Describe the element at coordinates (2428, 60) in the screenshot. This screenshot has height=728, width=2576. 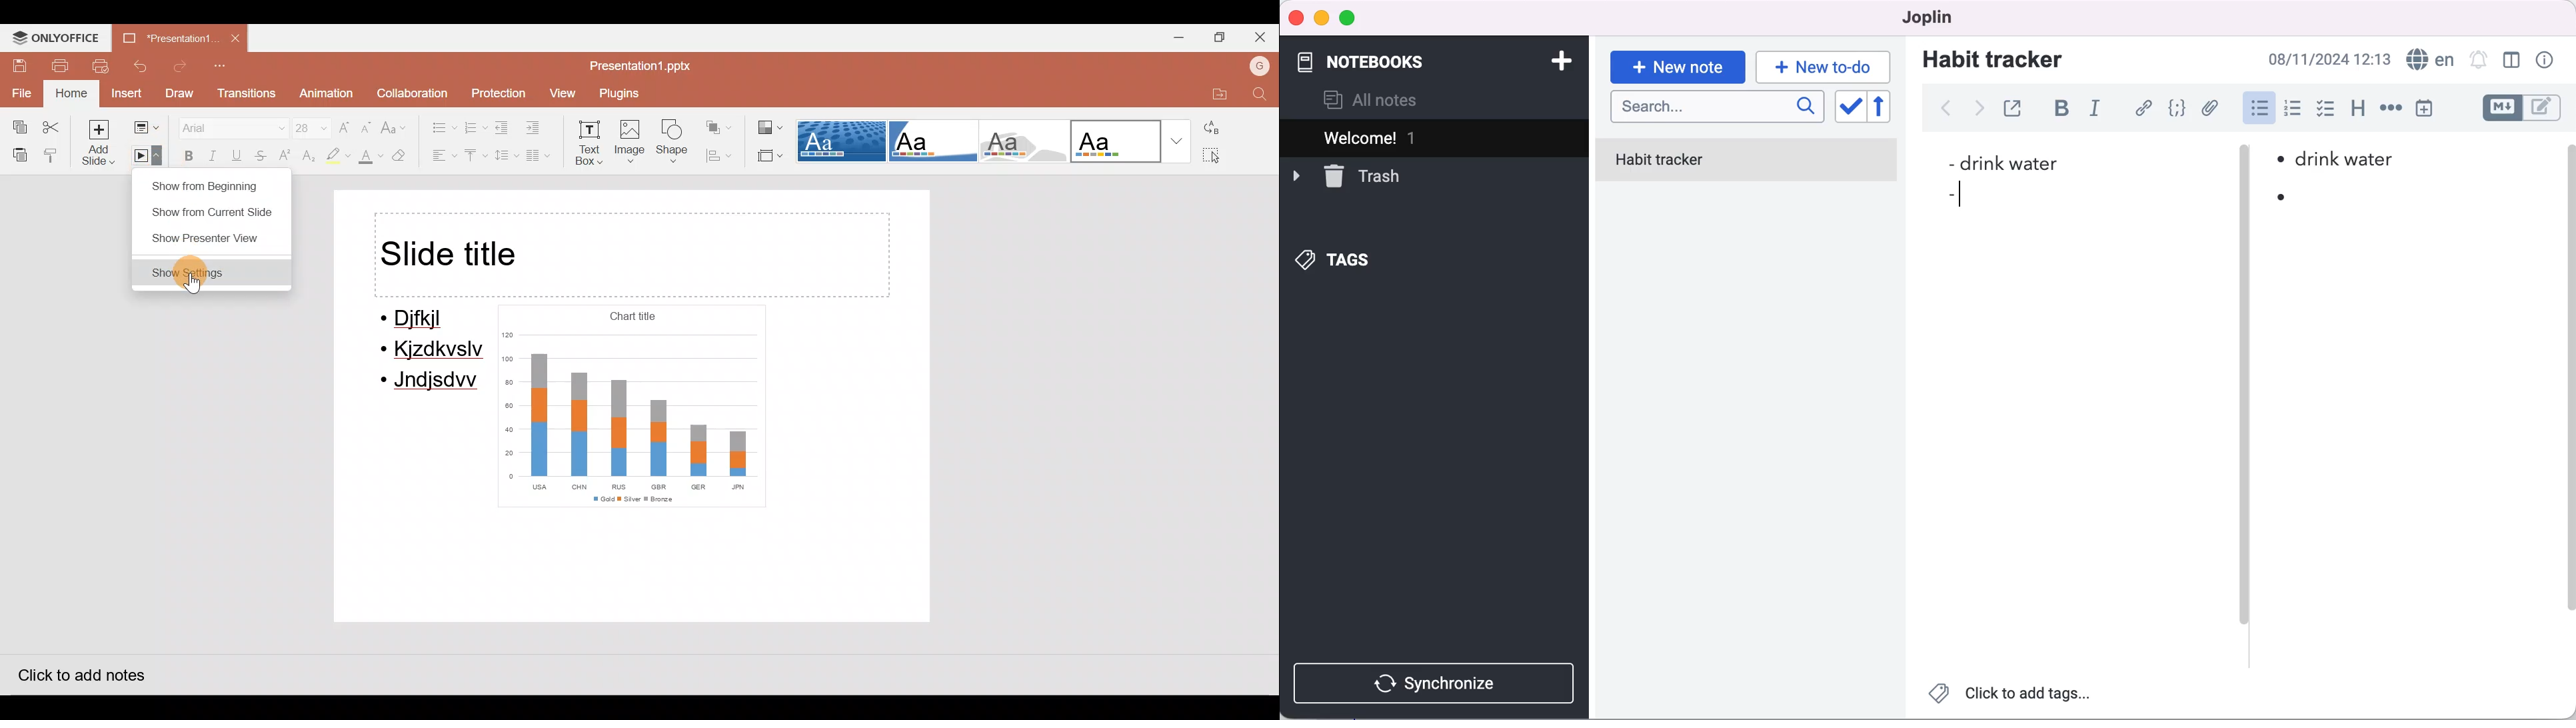
I see `language` at that location.